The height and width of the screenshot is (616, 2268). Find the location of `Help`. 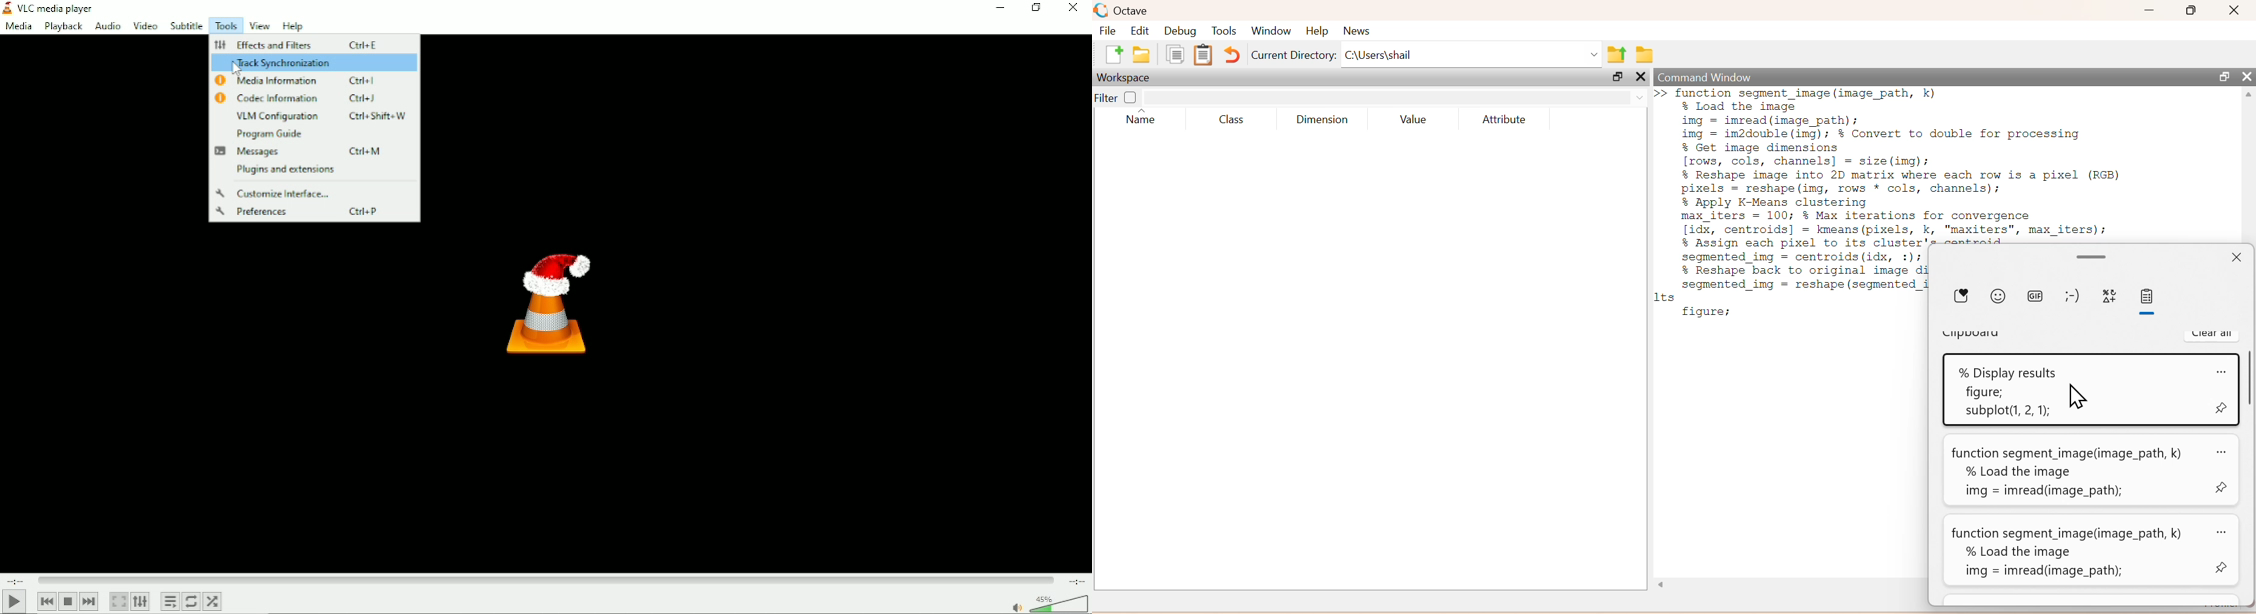

Help is located at coordinates (294, 26).